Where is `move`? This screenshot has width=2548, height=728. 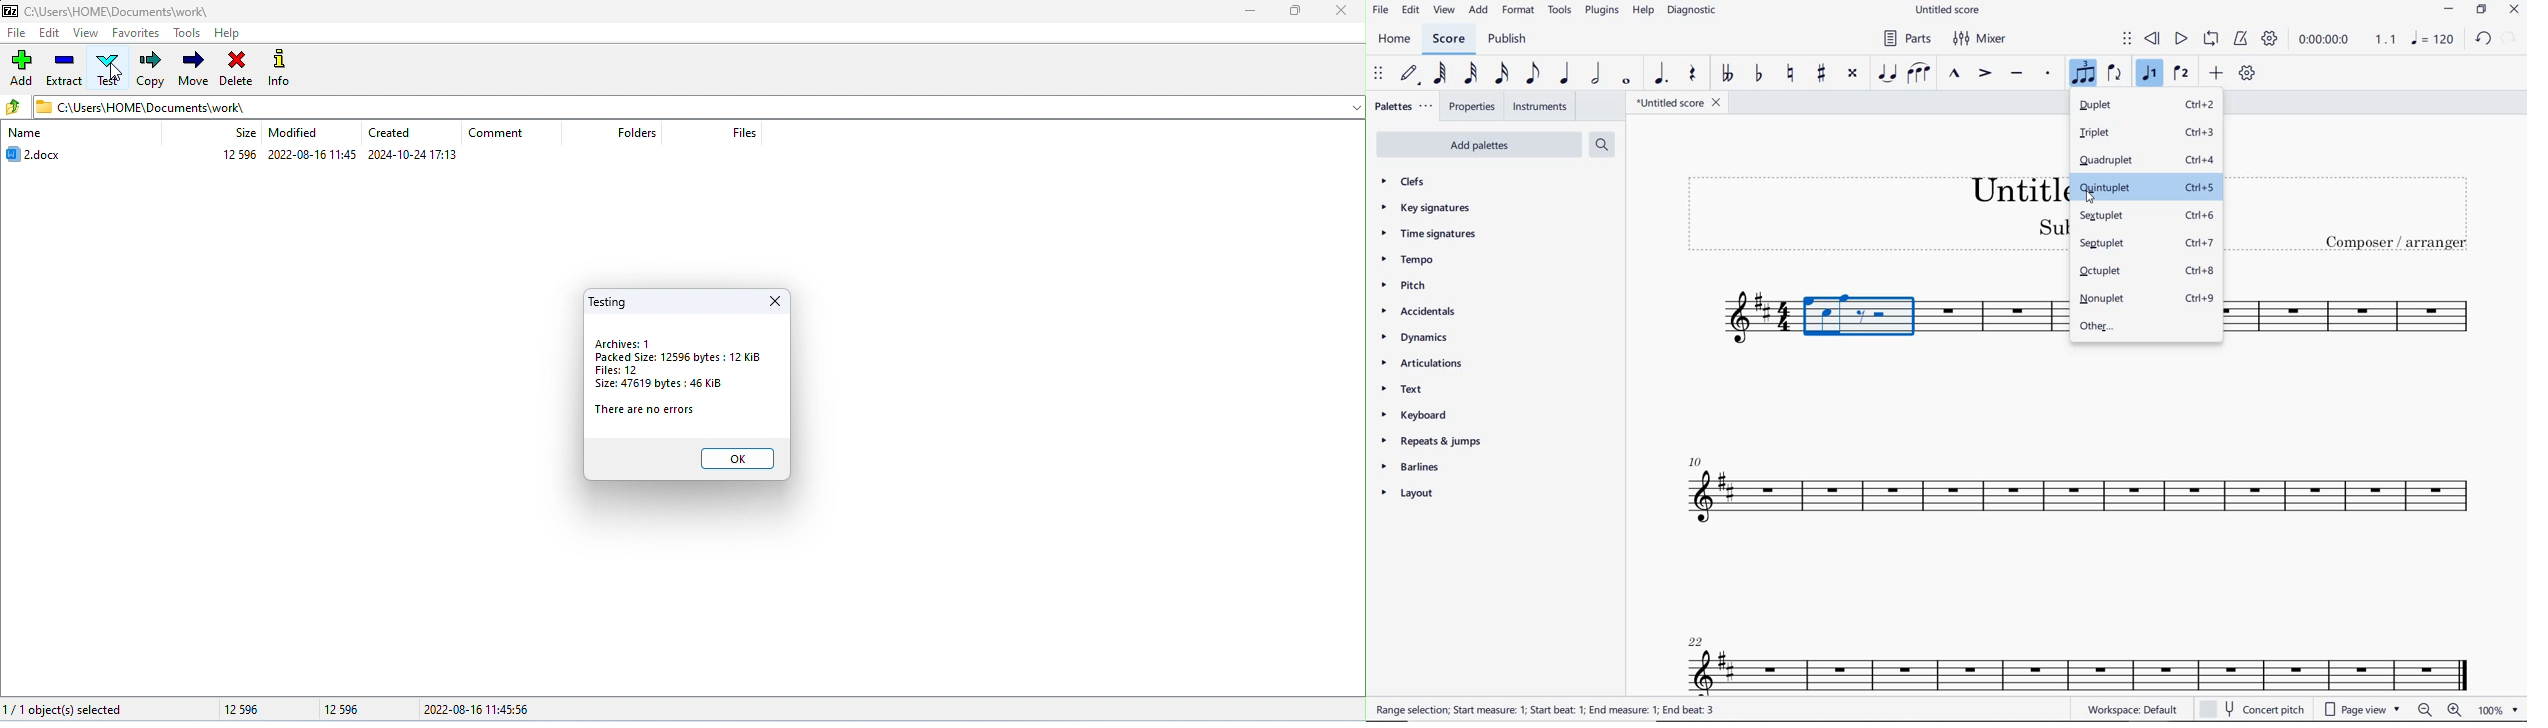
move is located at coordinates (192, 67).